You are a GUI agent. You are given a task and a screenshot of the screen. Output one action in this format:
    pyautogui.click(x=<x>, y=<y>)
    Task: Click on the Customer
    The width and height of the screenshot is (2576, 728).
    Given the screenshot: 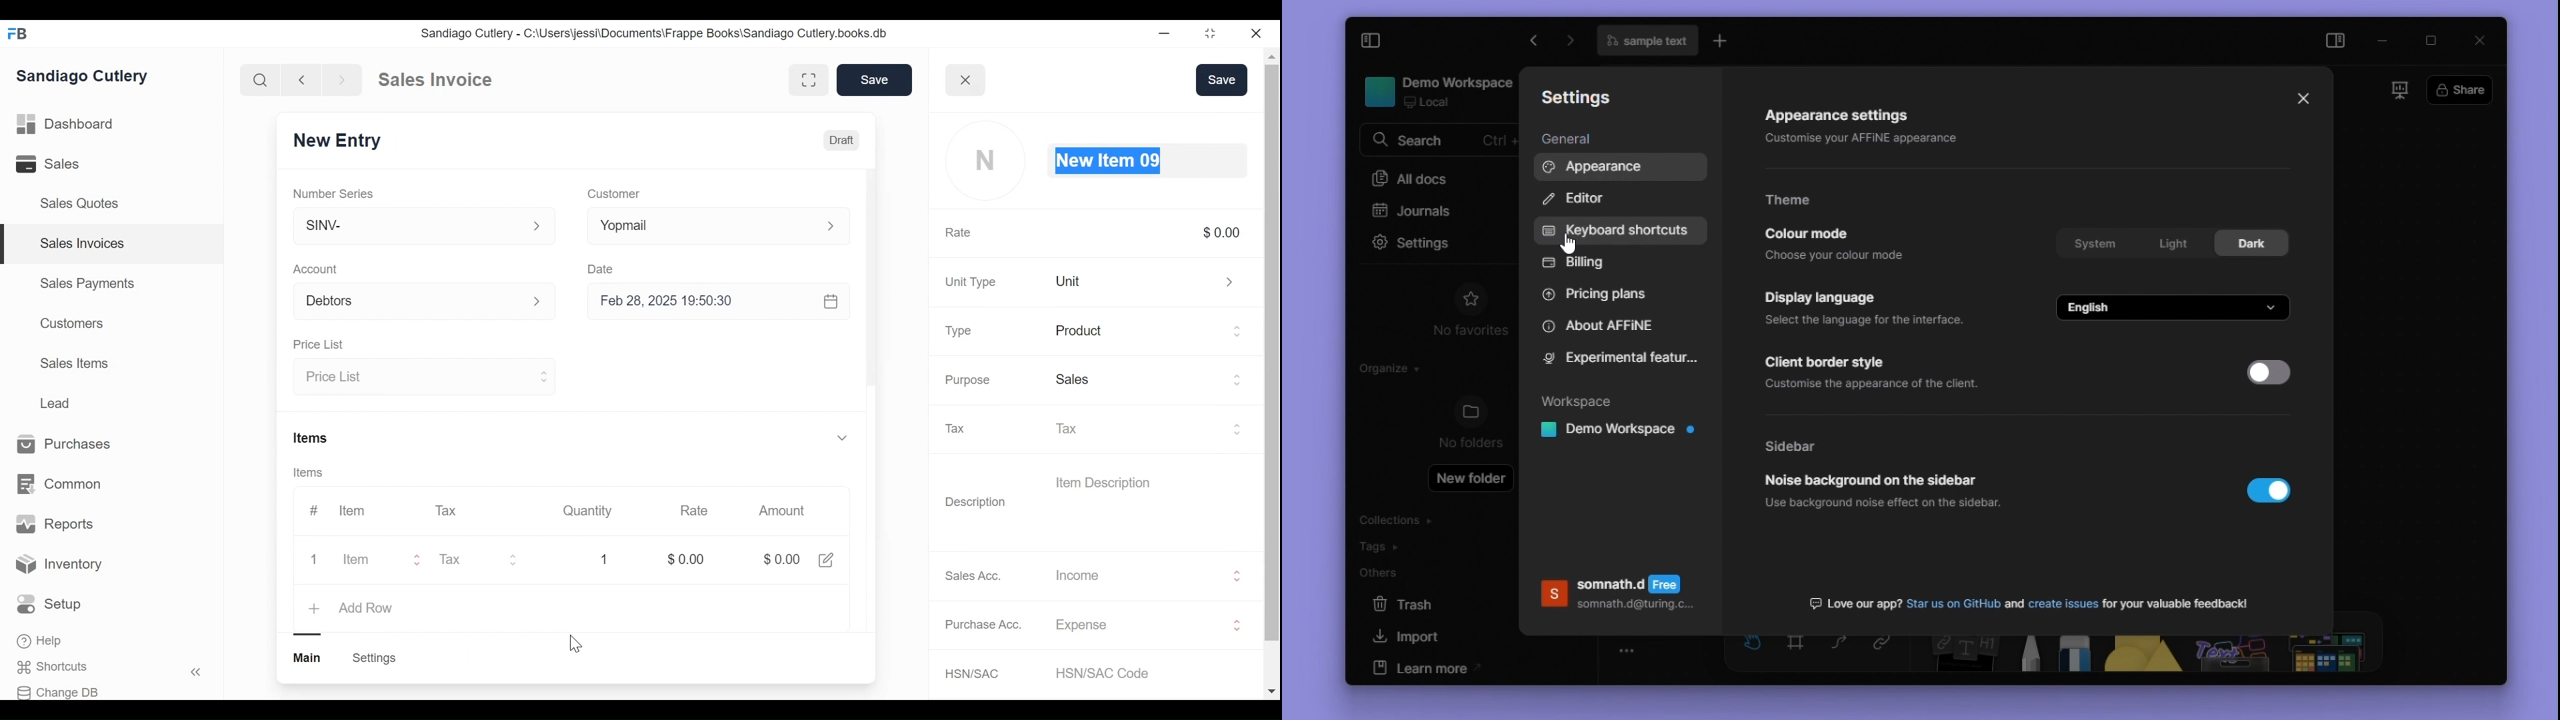 What is the action you would take?
    pyautogui.click(x=618, y=193)
    